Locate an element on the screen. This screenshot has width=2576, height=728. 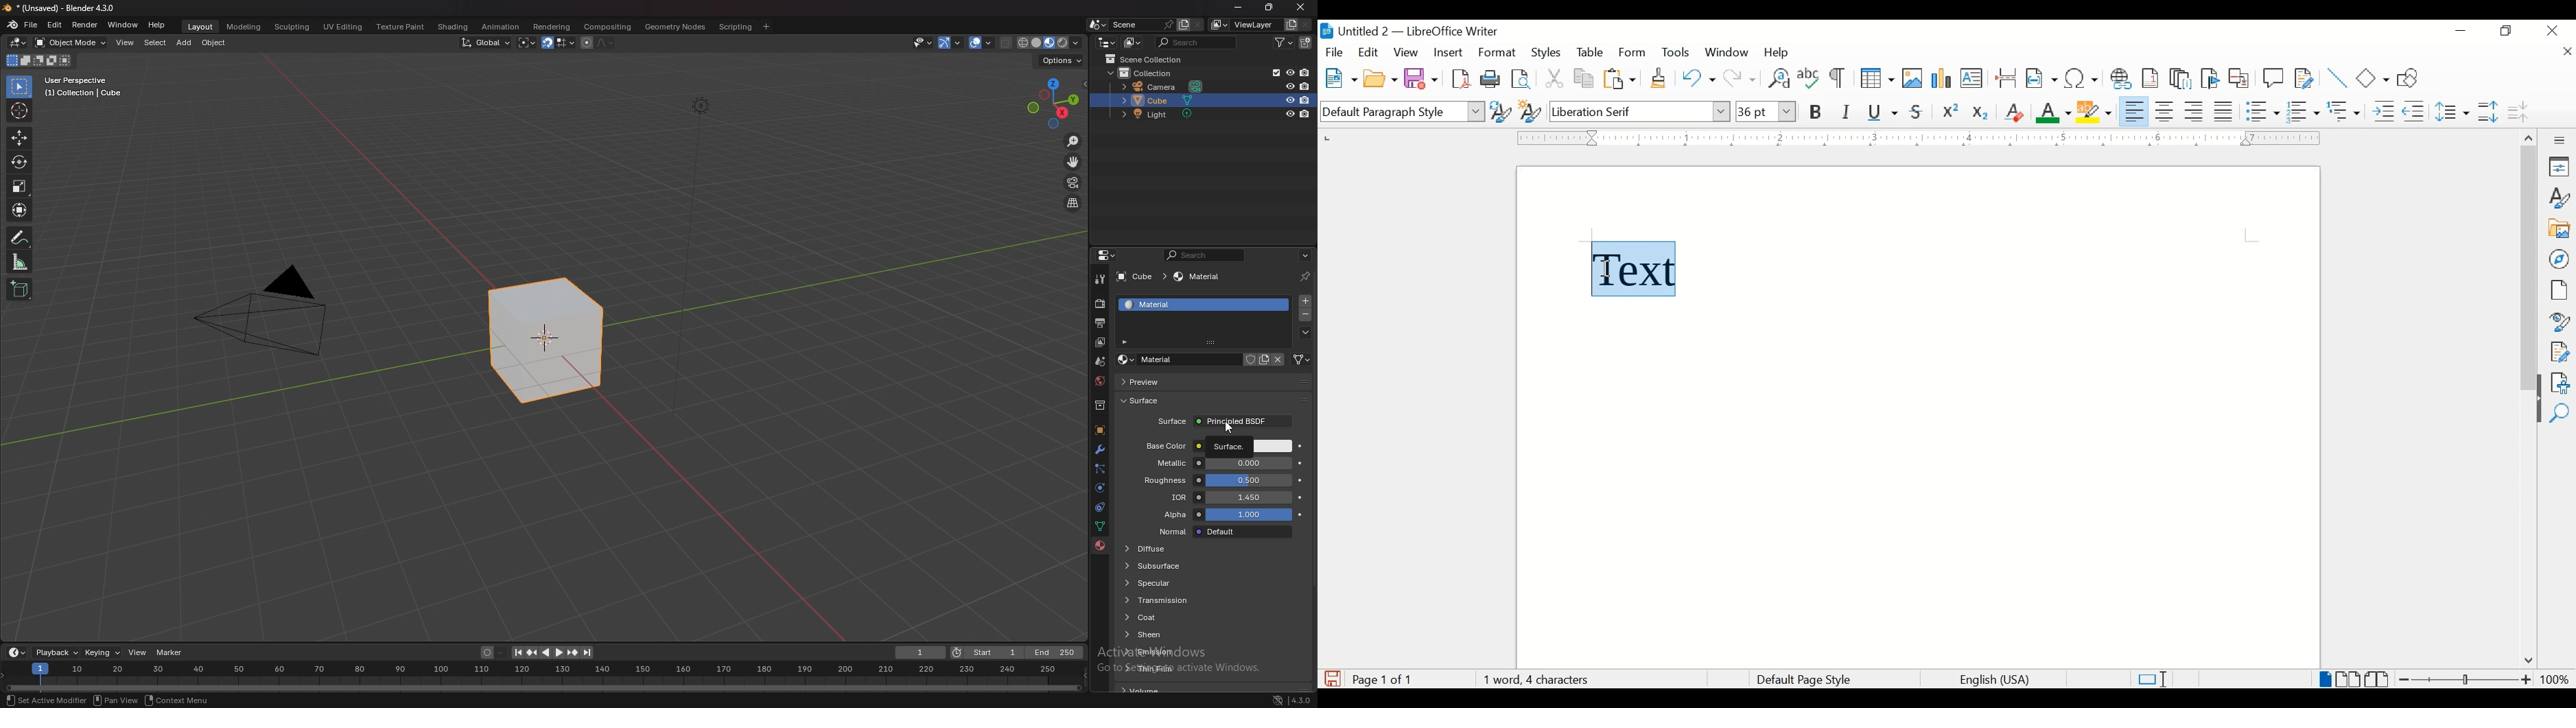
font size is located at coordinates (1765, 111).